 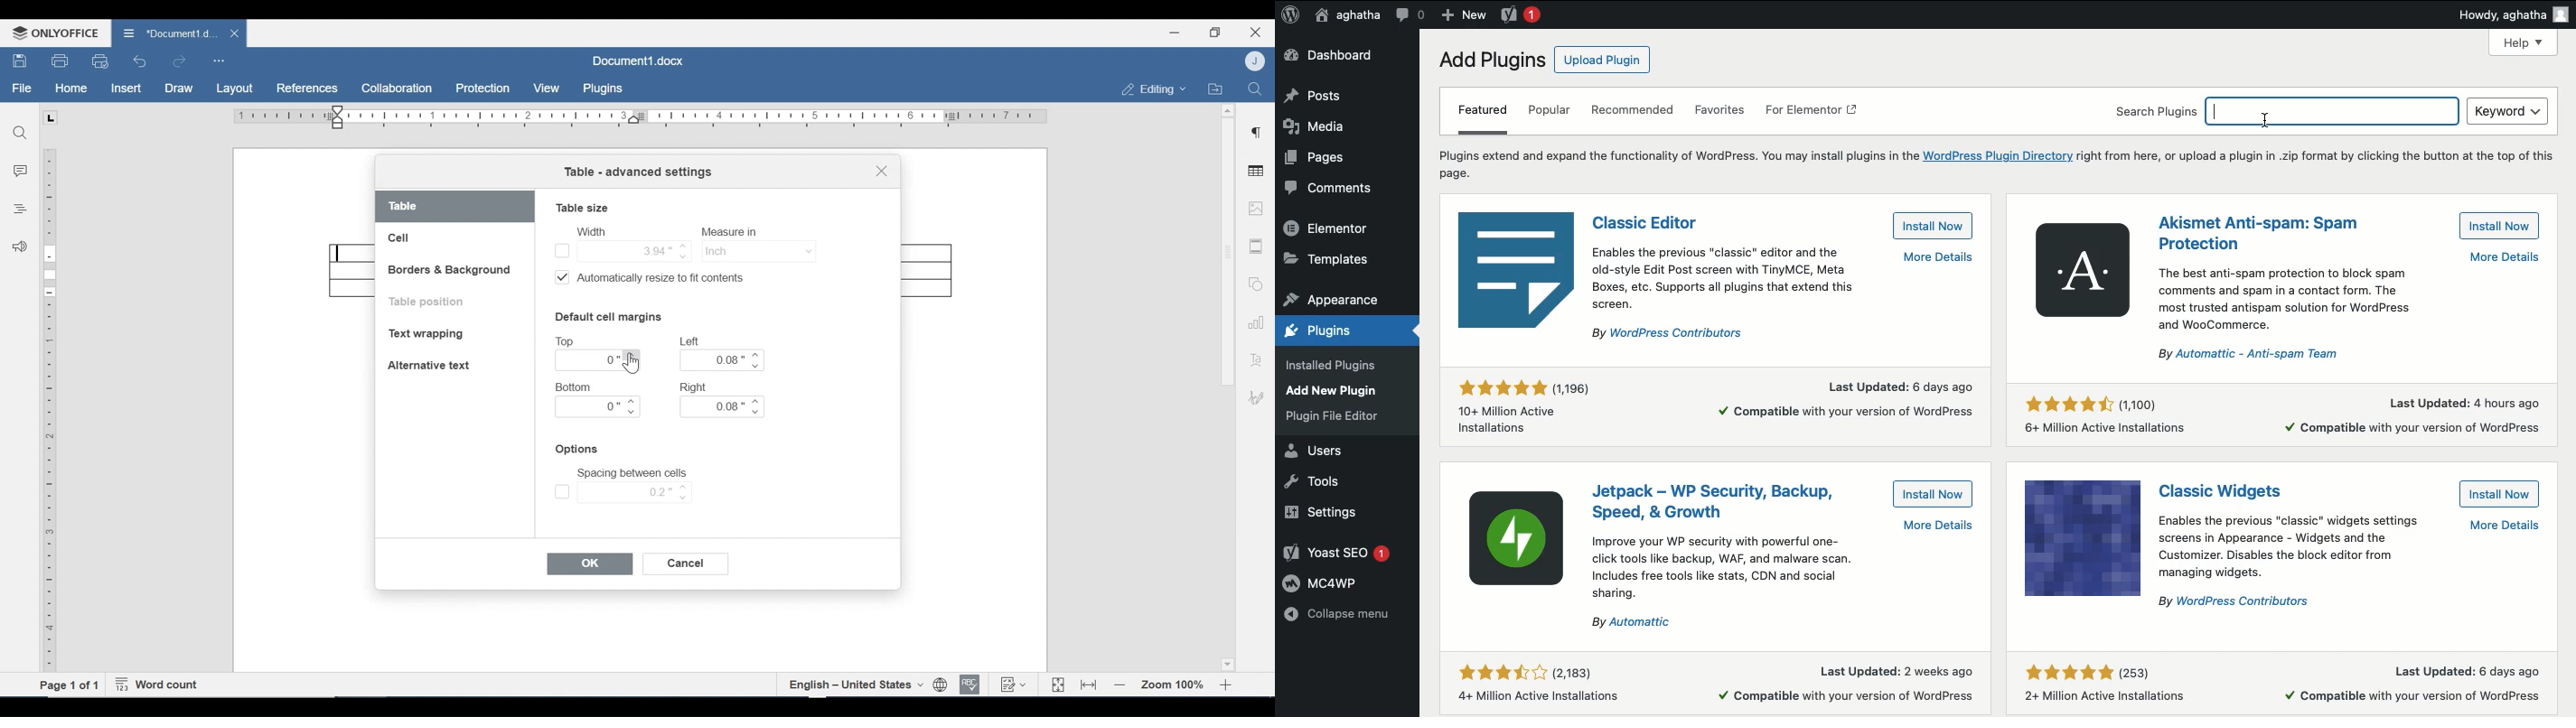 What do you see at coordinates (1228, 111) in the screenshot?
I see `Scroll up` at bounding box center [1228, 111].